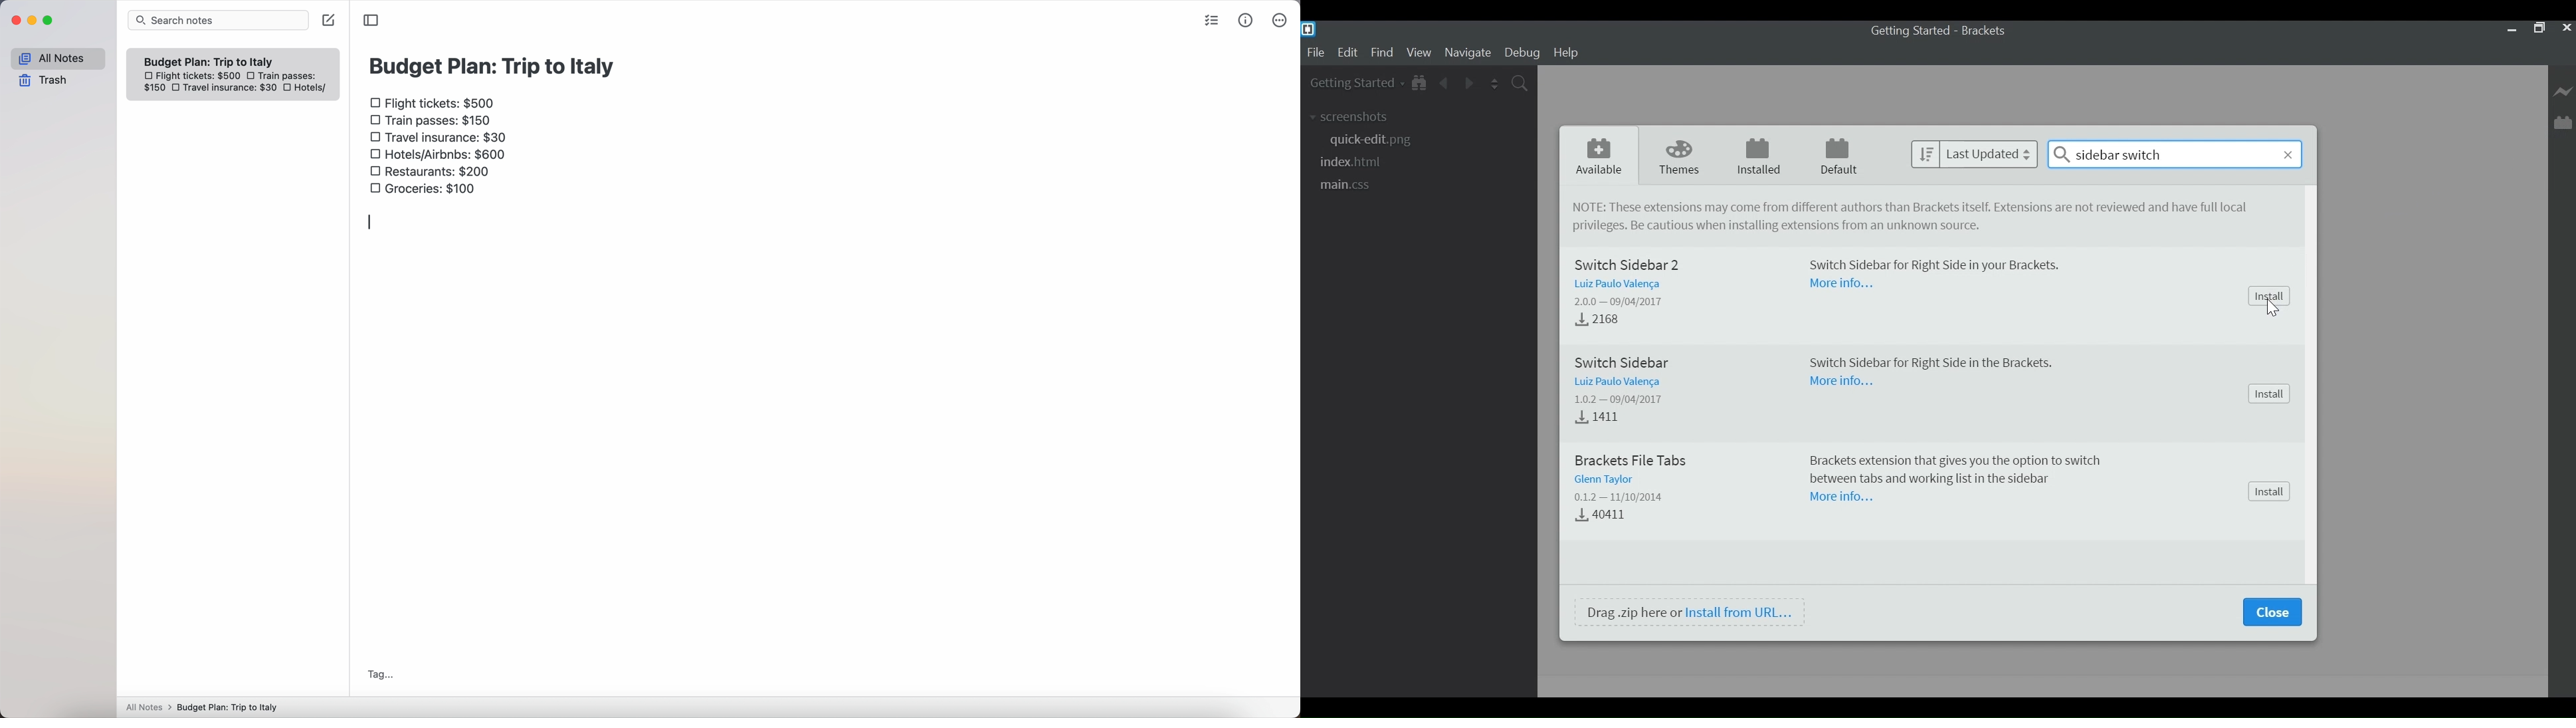 The width and height of the screenshot is (2576, 728). Describe the element at coordinates (372, 19) in the screenshot. I see `toggle sidebar` at that location.